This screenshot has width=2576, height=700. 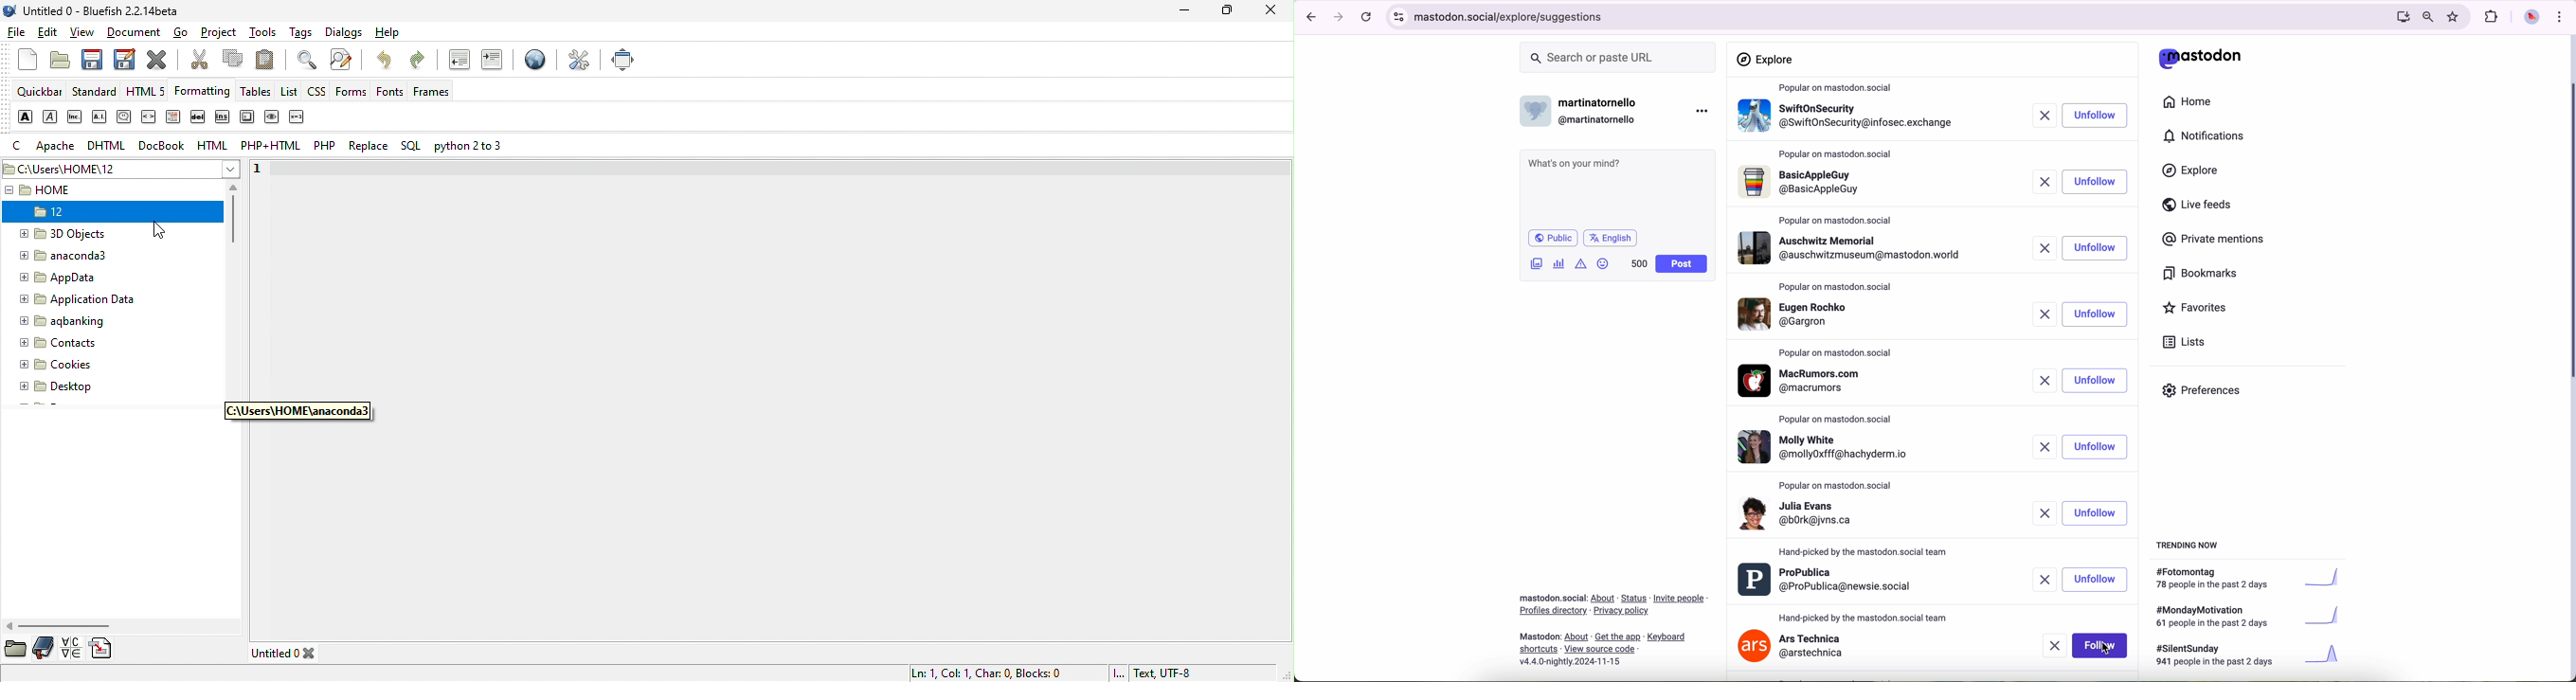 What do you see at coordinates (2095, 513) in the screenshot?
I see `unfollow` at bounding box center [2095, 513].